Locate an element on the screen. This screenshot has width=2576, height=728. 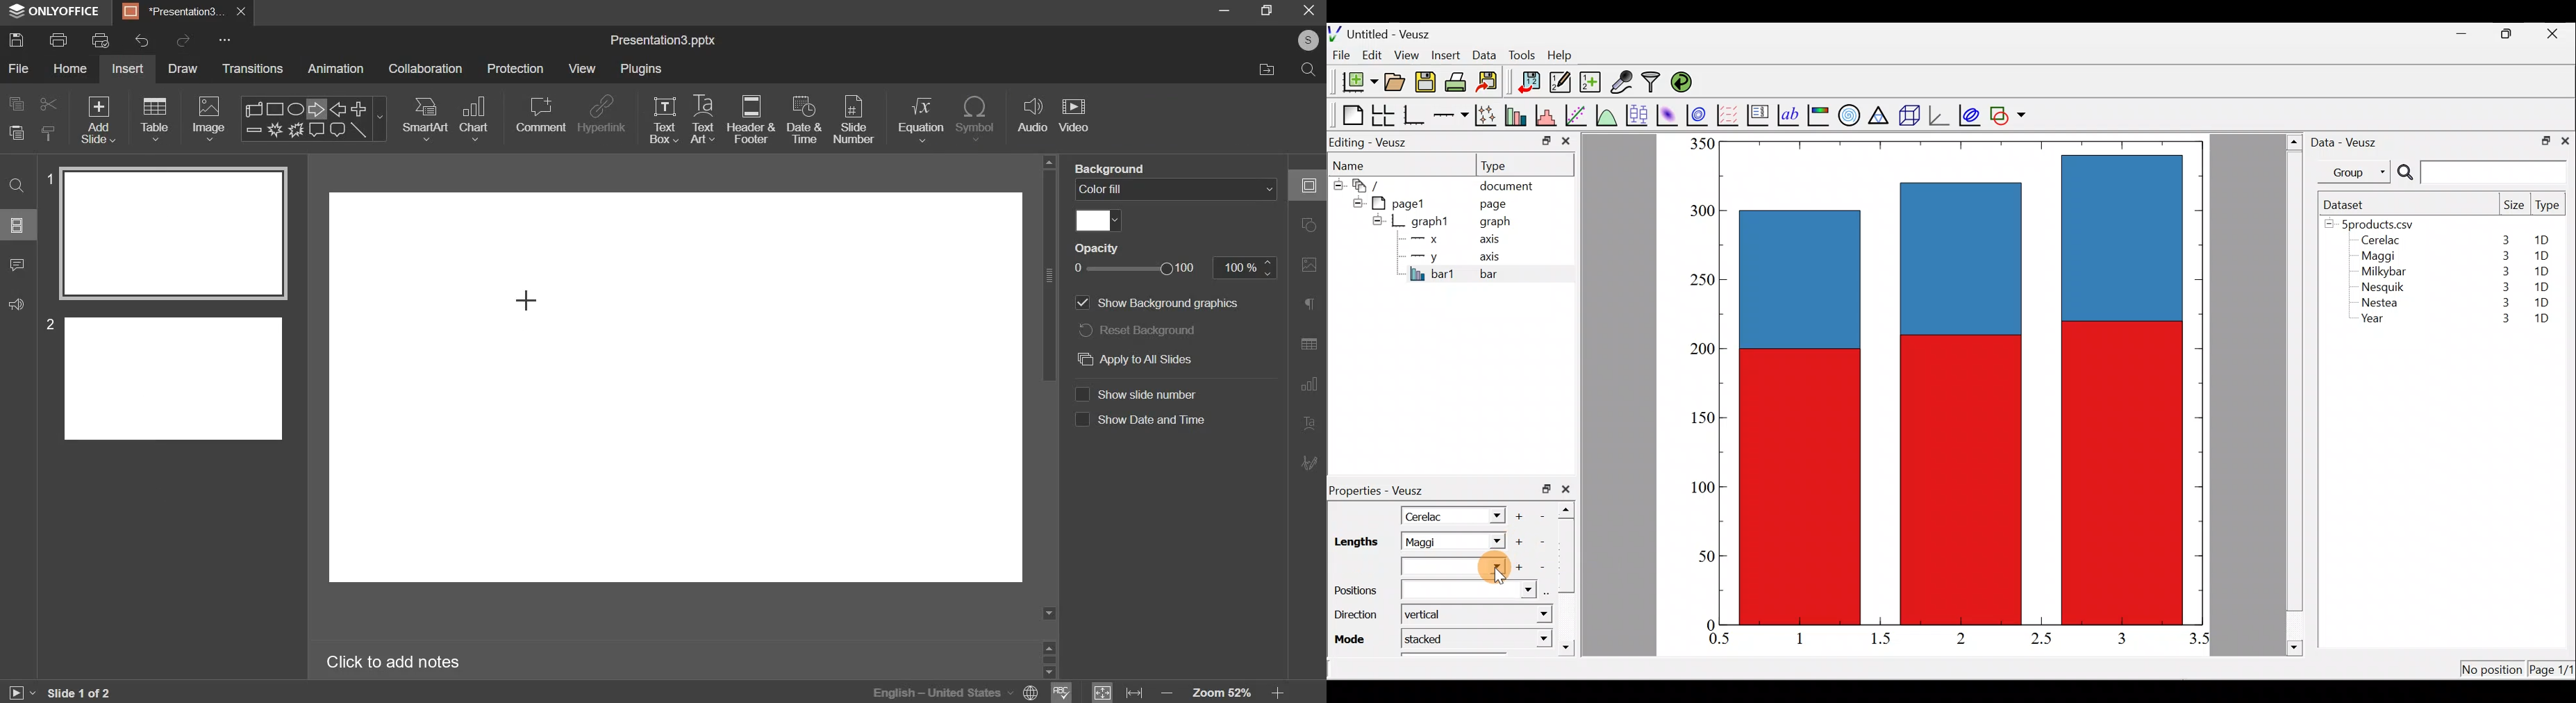
restore down is located at coordinates (2508, 34).